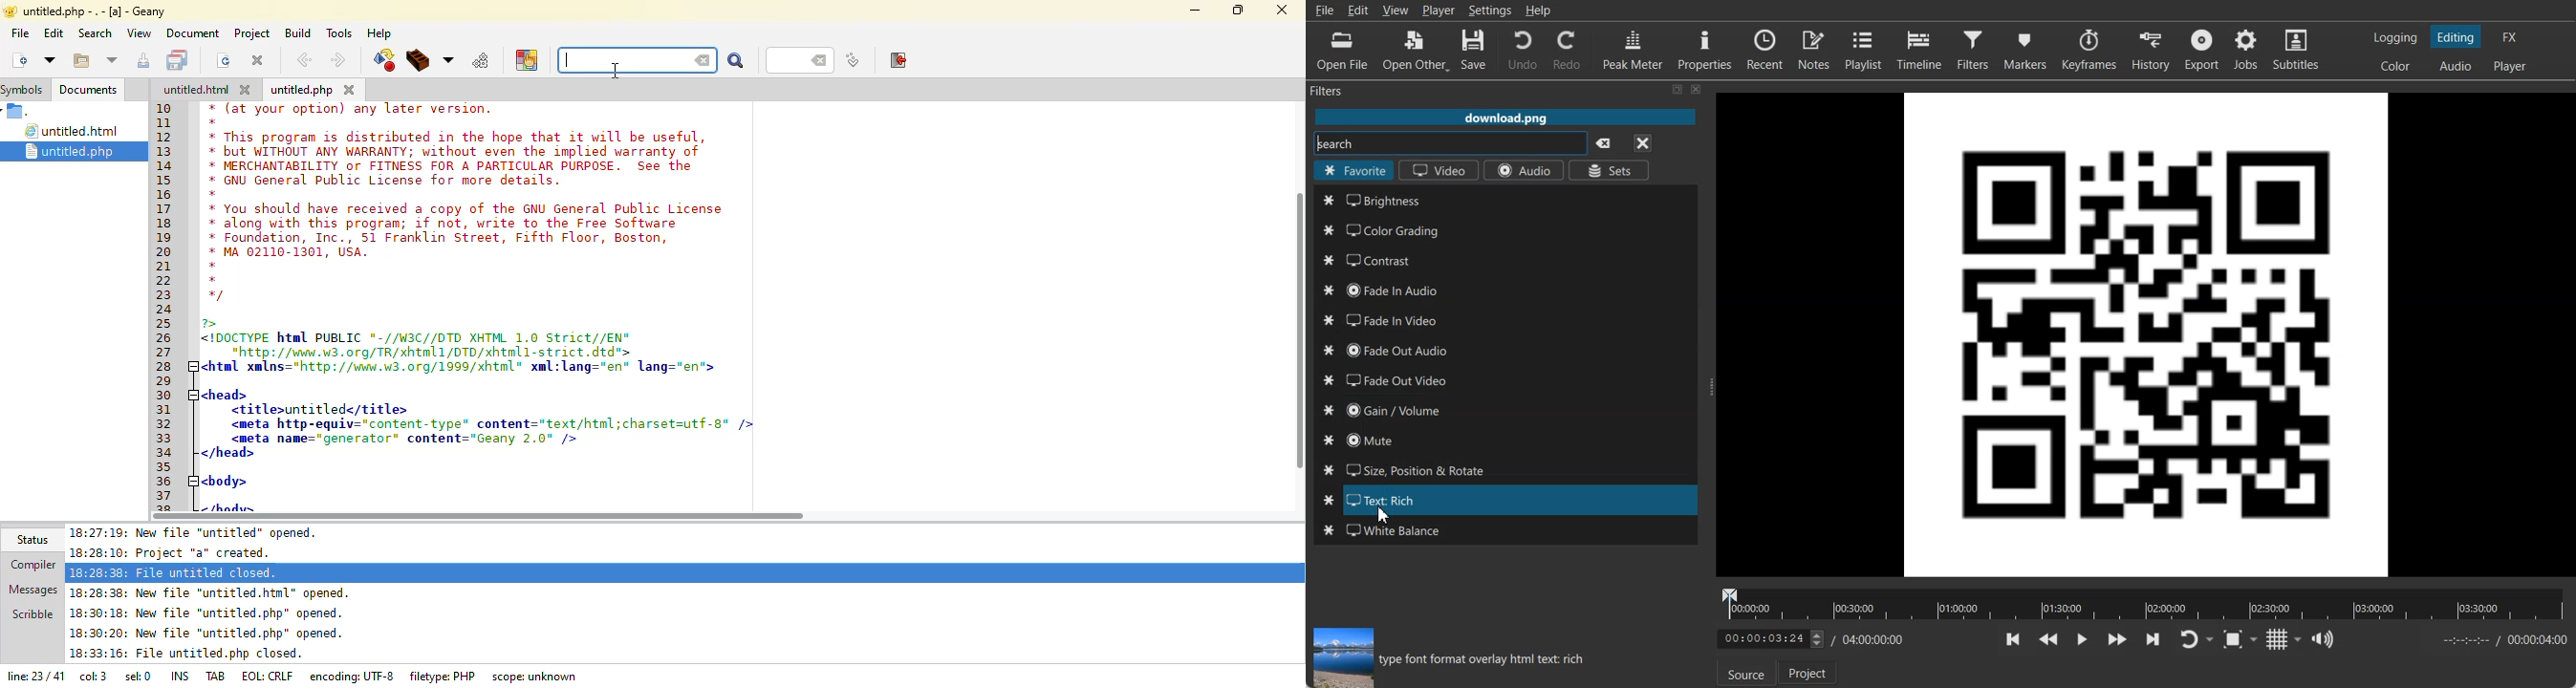  I want to click on 11, so click(165, 125).